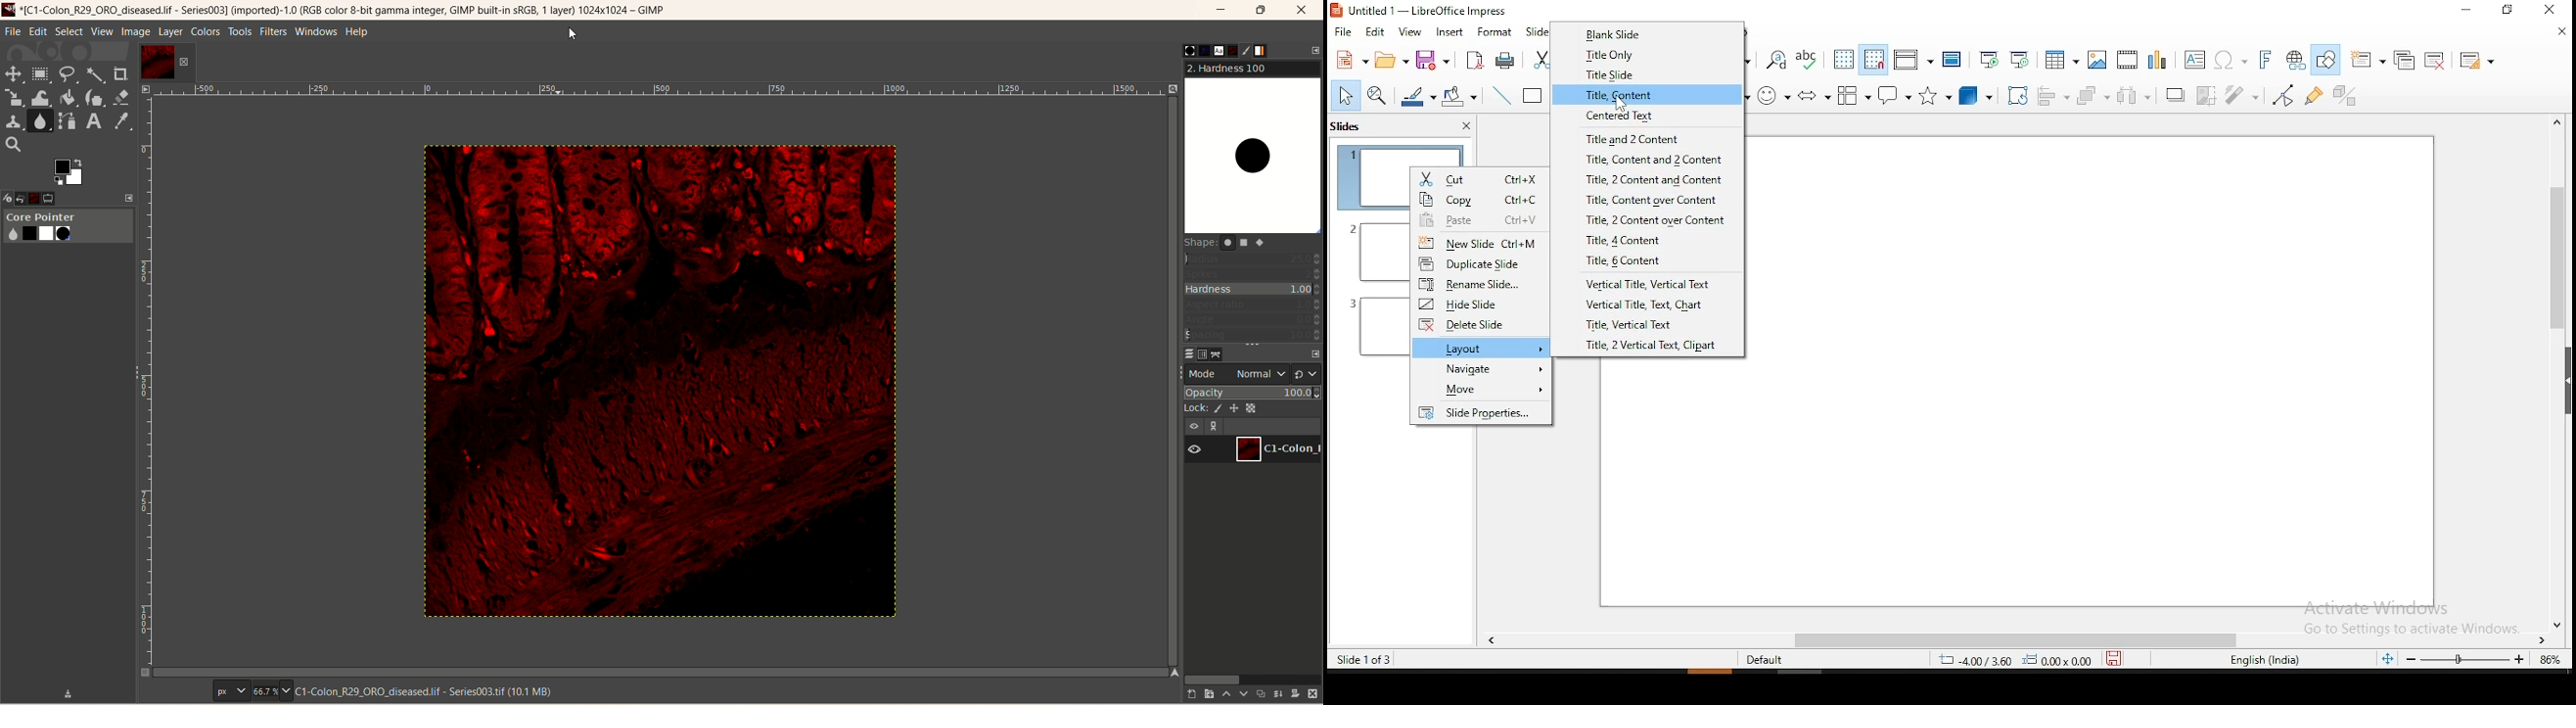  What do you see at coordinates (1647, 198) in the screenshot?
I see `title, content over content` at bounding box center [1647, 198].